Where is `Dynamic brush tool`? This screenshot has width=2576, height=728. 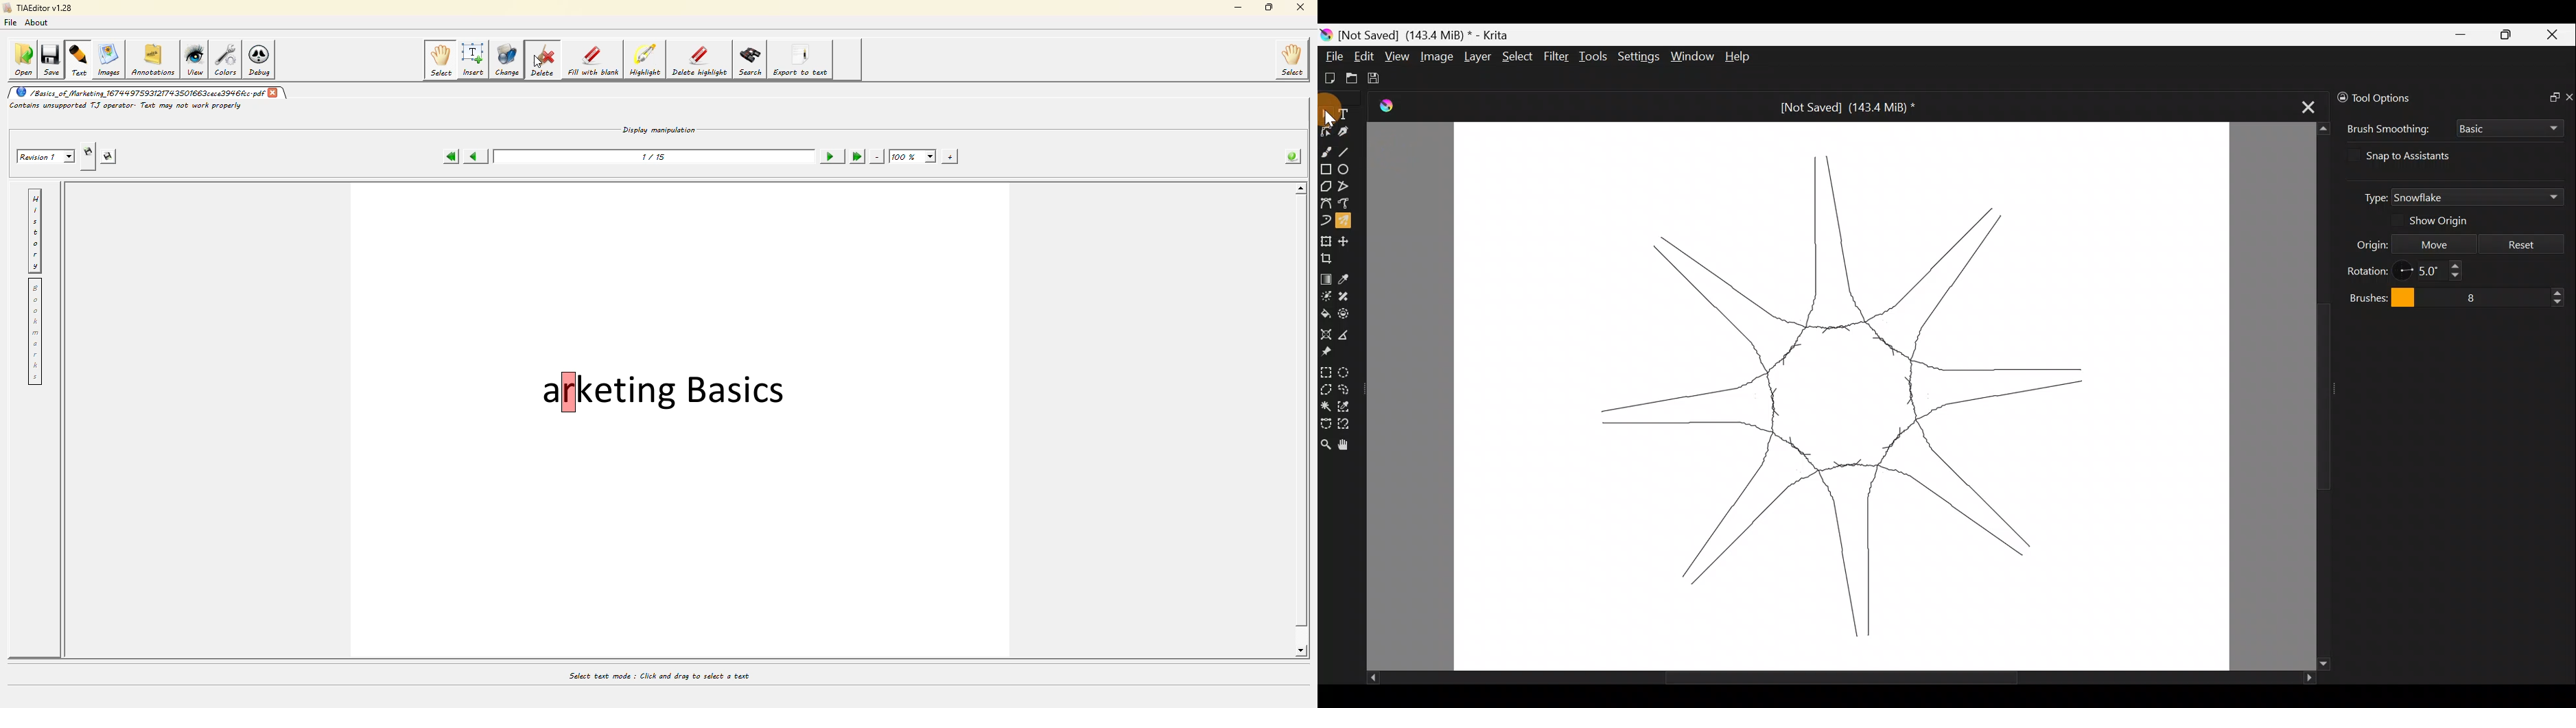 Dynamic brush tool is located at coordinates (1325, 220).